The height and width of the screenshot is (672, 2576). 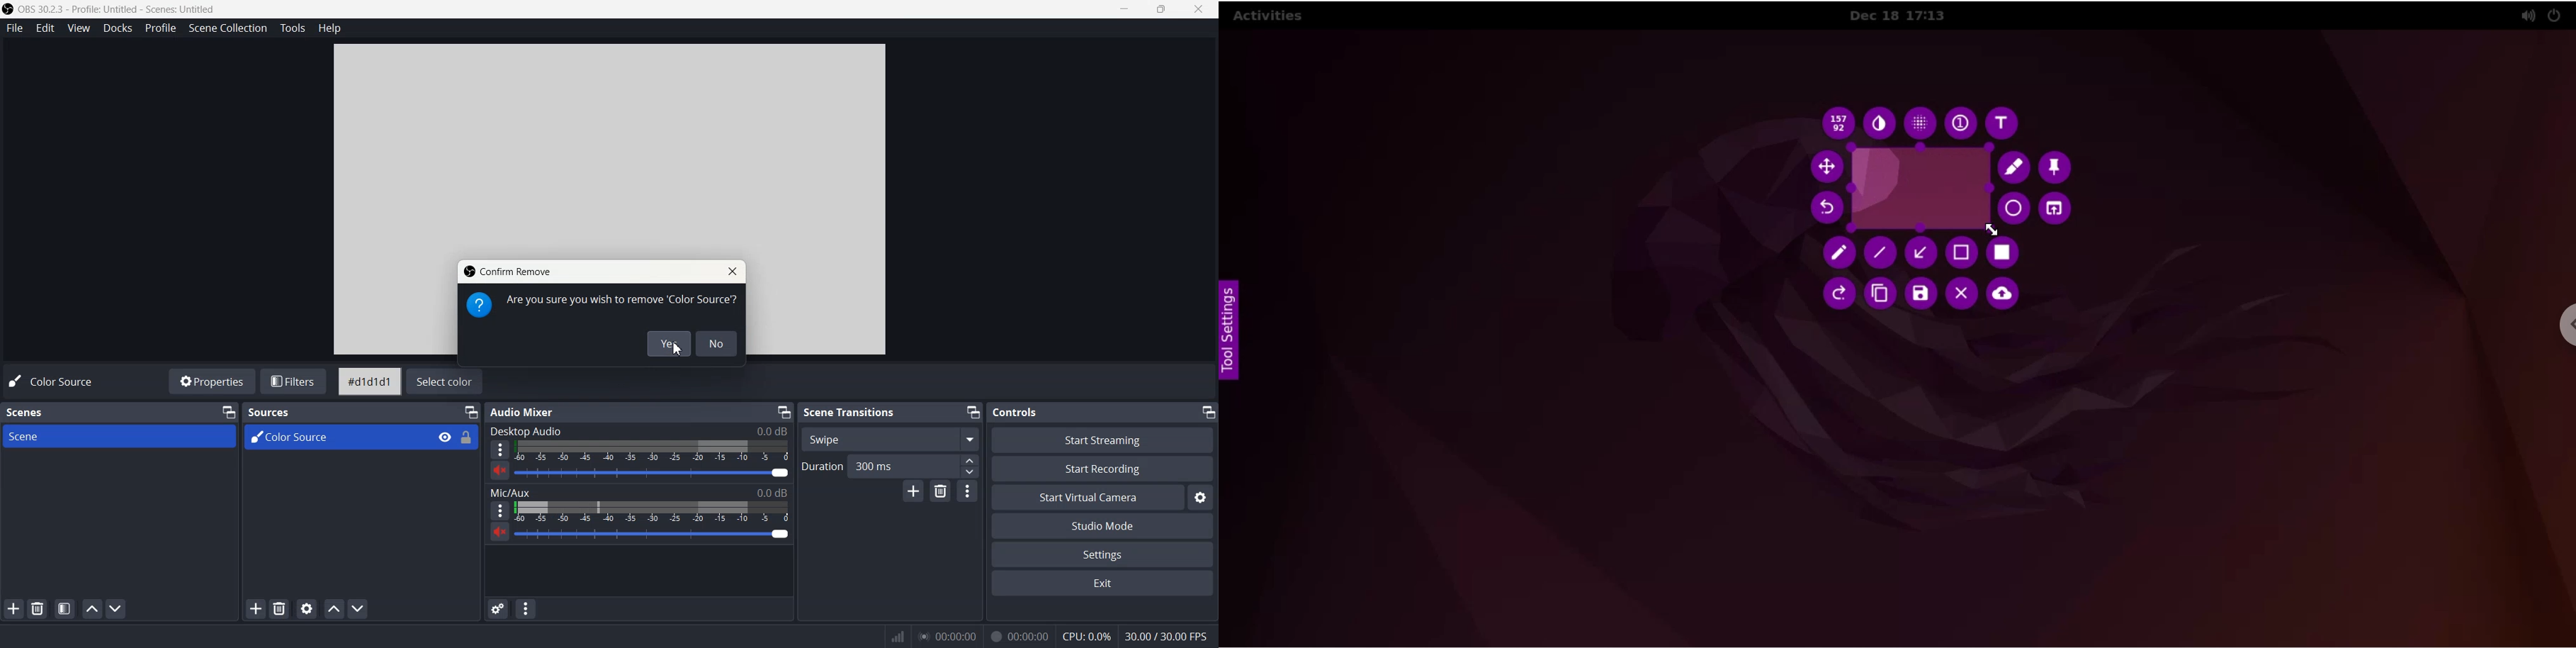 I want to click on Remove configurable transition, so click(x=941, y=491).